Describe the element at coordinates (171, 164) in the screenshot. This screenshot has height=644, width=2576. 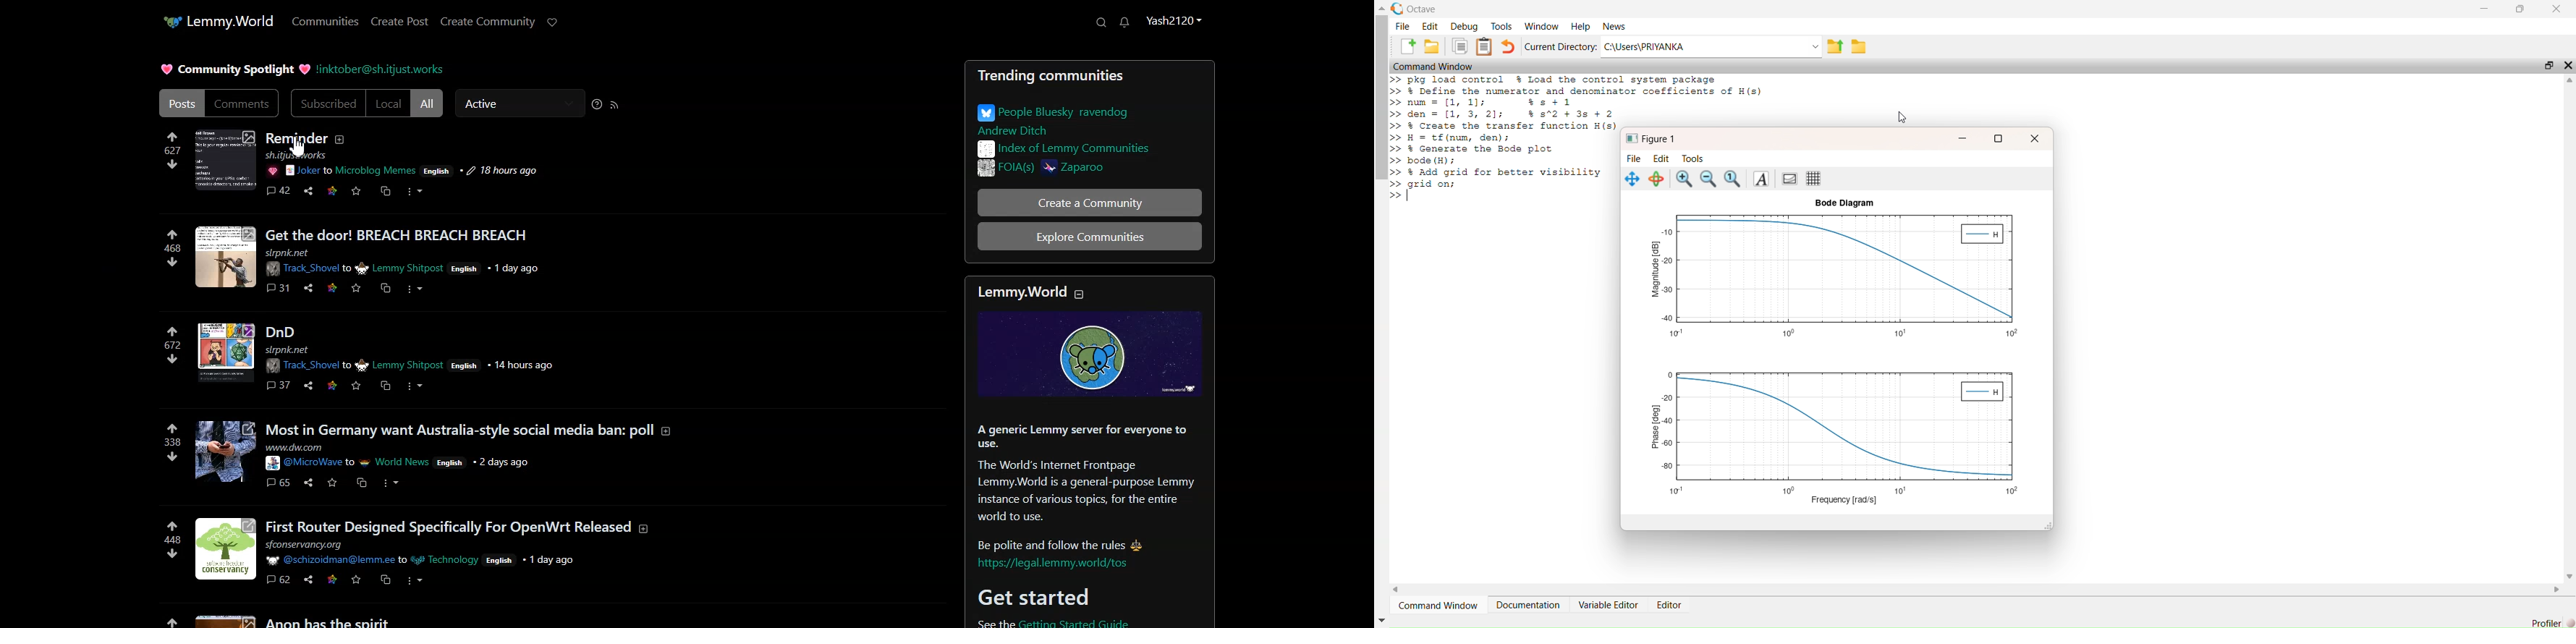
I see `Down vote` at that location.